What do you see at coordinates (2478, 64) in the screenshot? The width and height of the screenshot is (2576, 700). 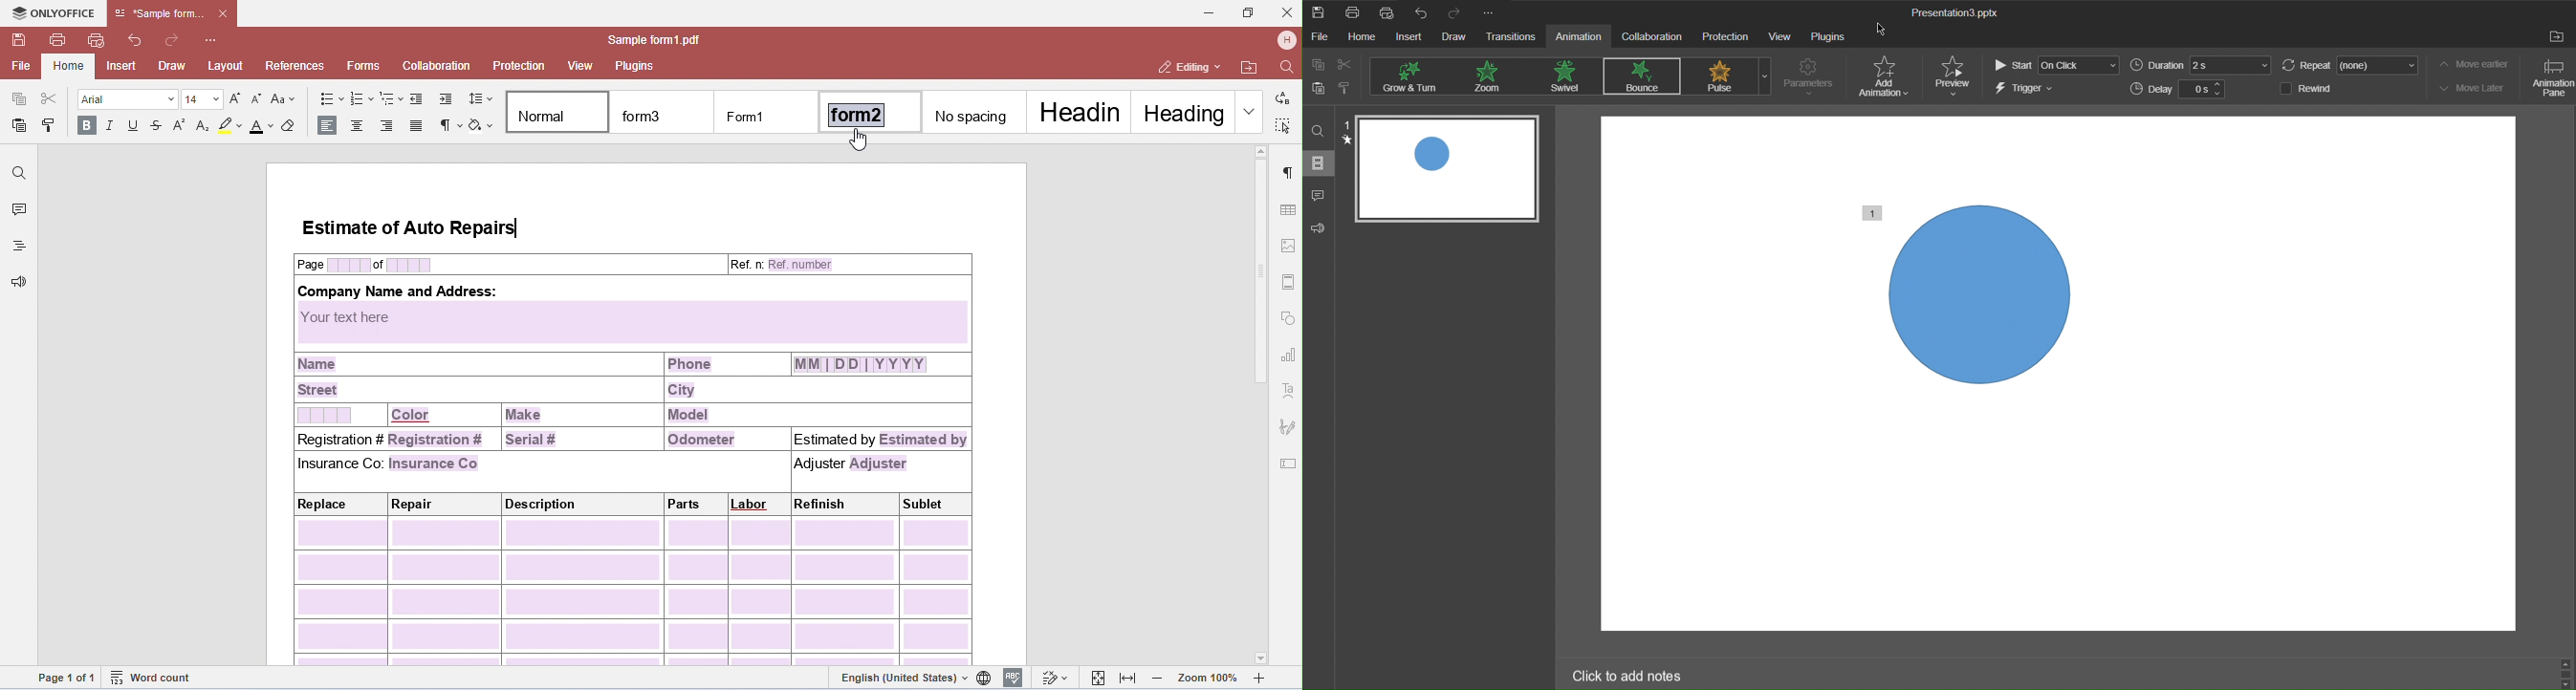 I see `Move earlier` at bounding box center [2478, 64].